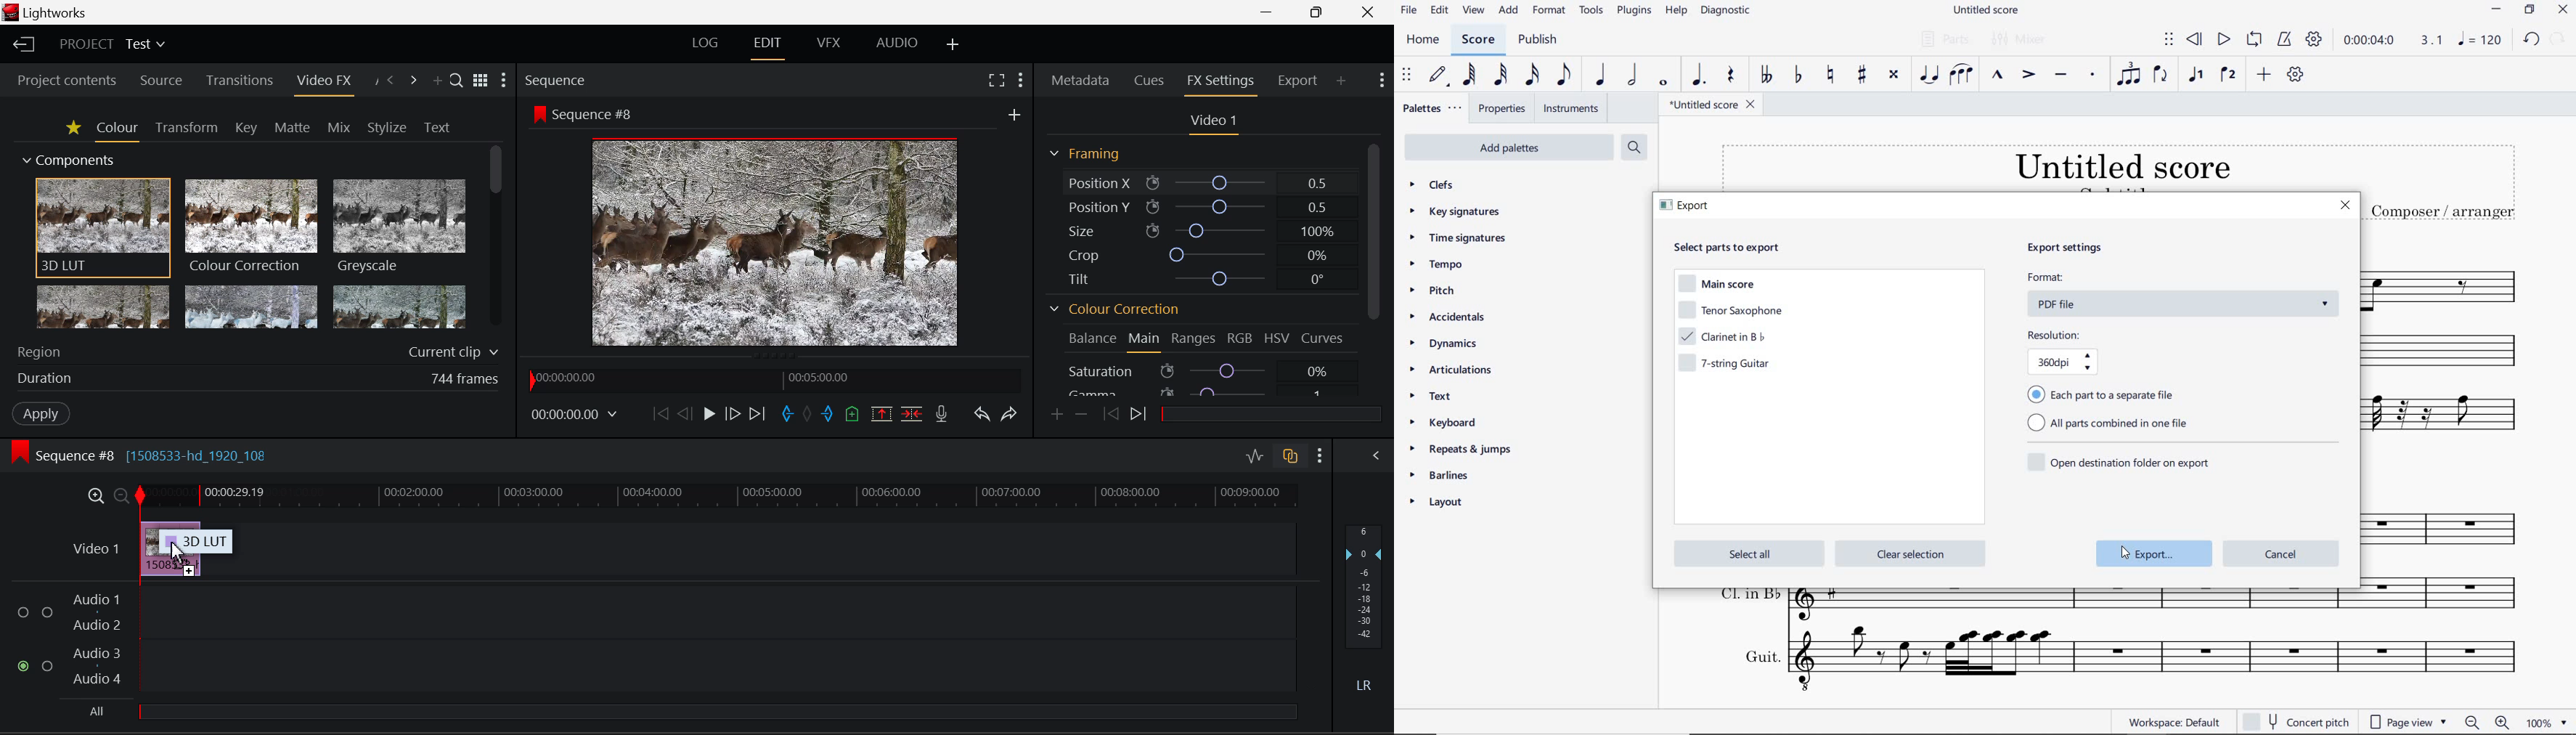  What do you see at coordinates (436, 128) in the screenshot?
I see `Text` at bounding box center [436, 128].